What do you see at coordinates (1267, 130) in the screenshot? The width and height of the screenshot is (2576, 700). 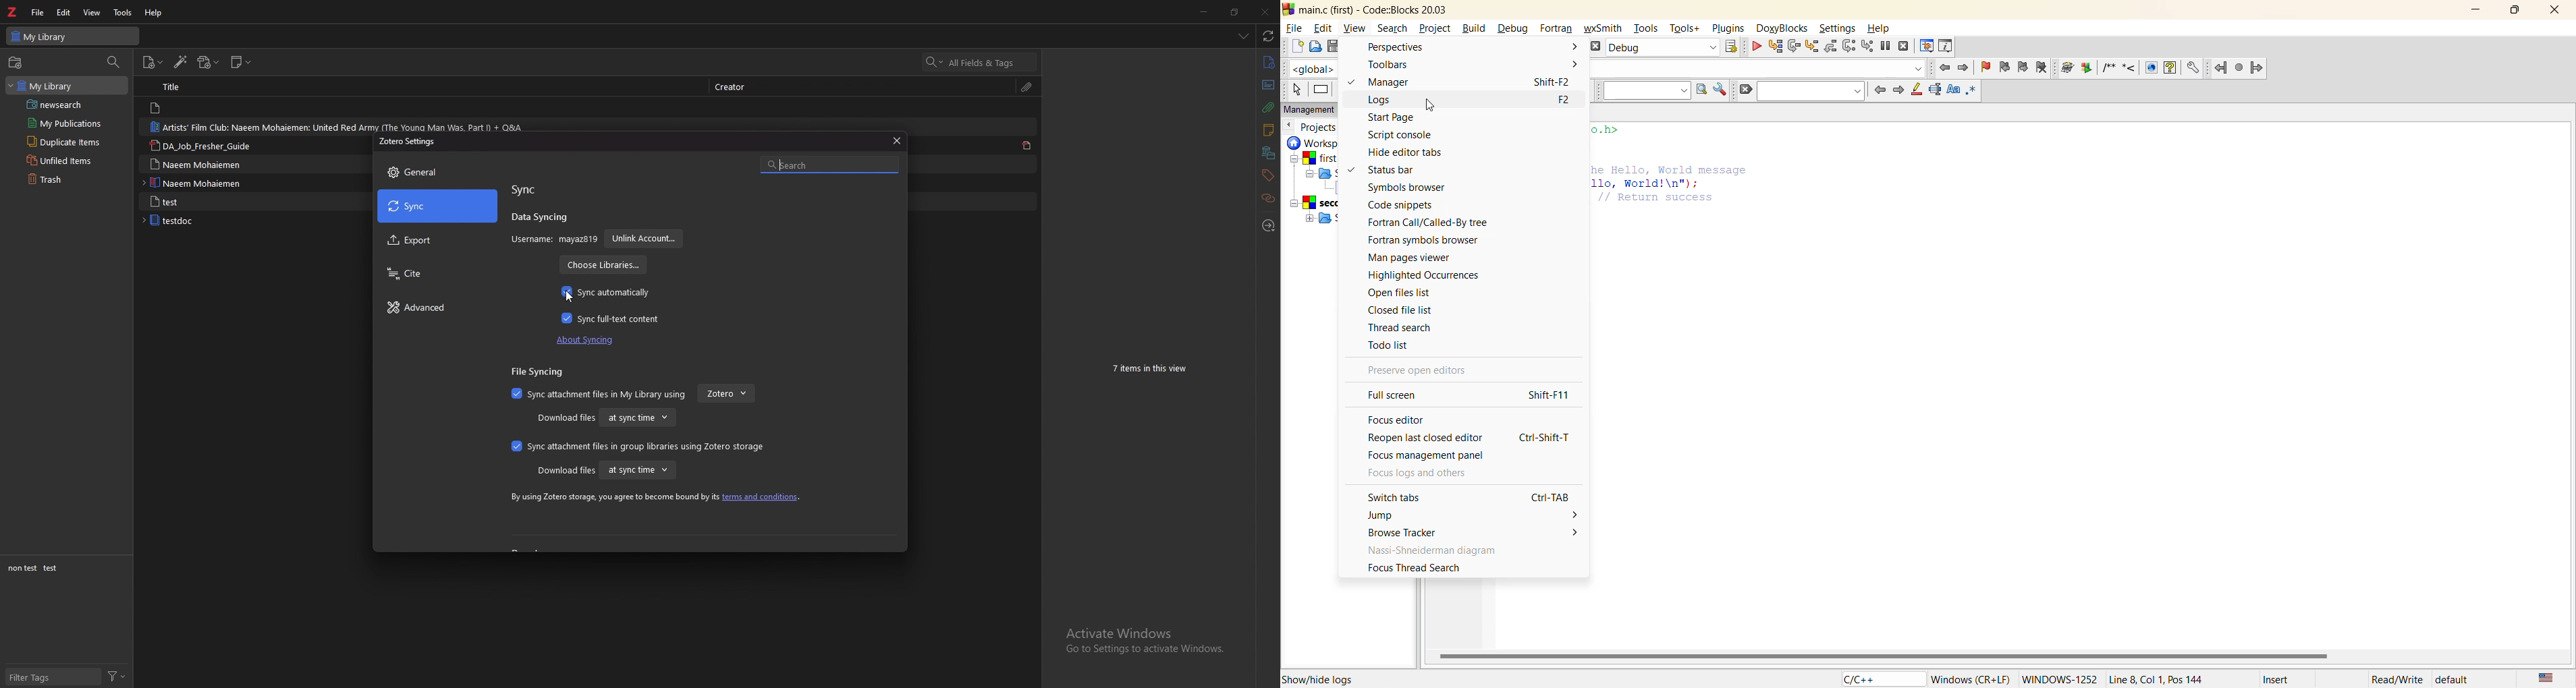 I see `notes` at bounding box center [1267, 130].